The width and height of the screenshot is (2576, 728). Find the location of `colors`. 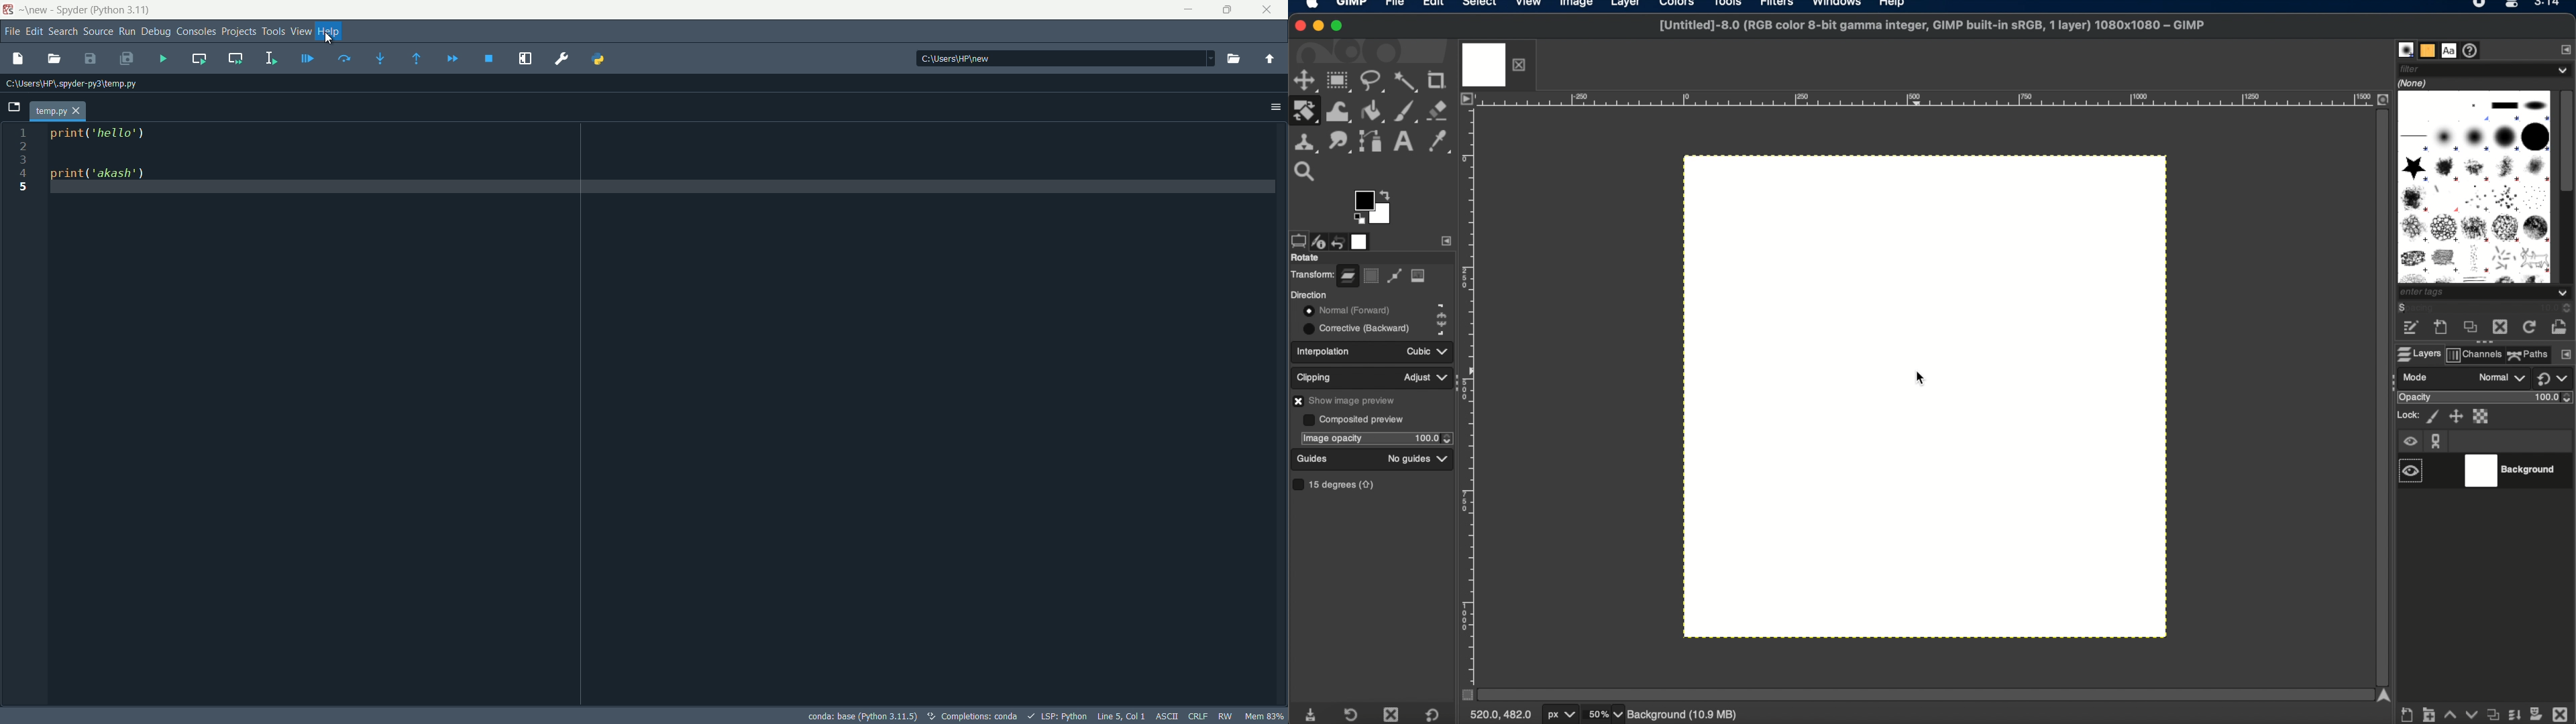

colors is located at coordinates (1680, 7).